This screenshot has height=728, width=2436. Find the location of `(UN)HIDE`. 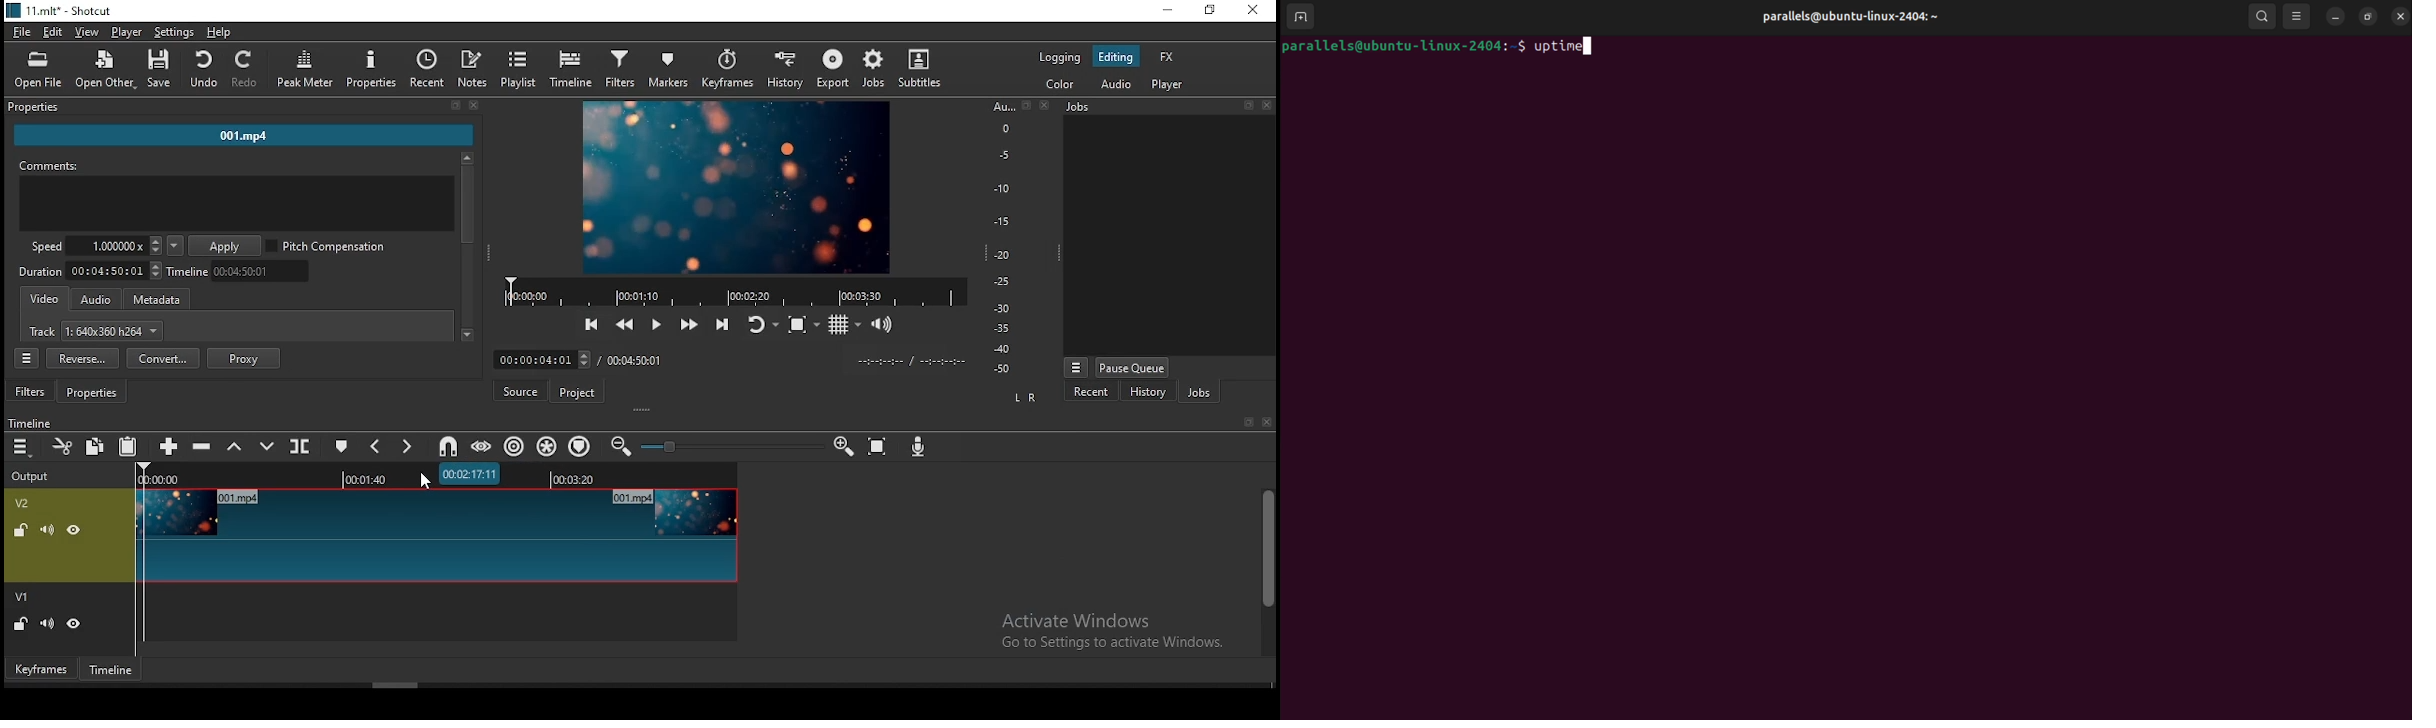

(UN)HIDE is located at coordinates (75, 626).